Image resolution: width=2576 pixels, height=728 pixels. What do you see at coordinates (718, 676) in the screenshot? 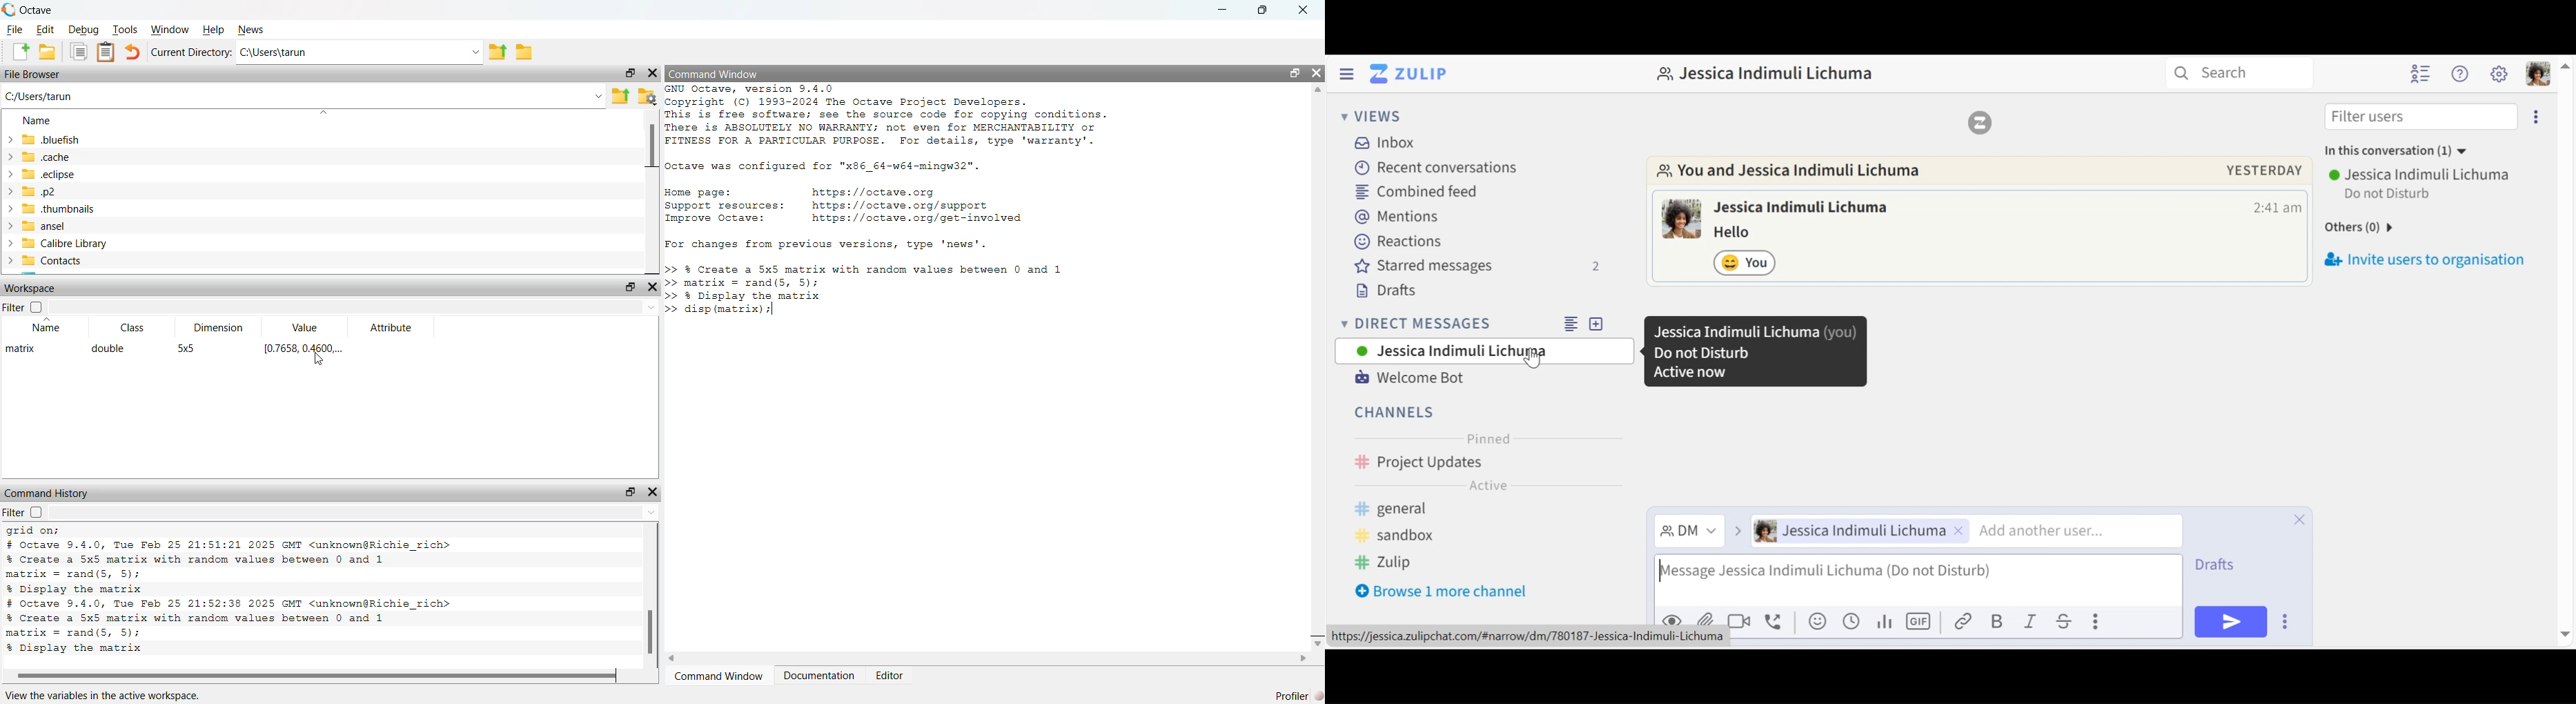
I see `‘Command Window` at bounding box center [718, 676].